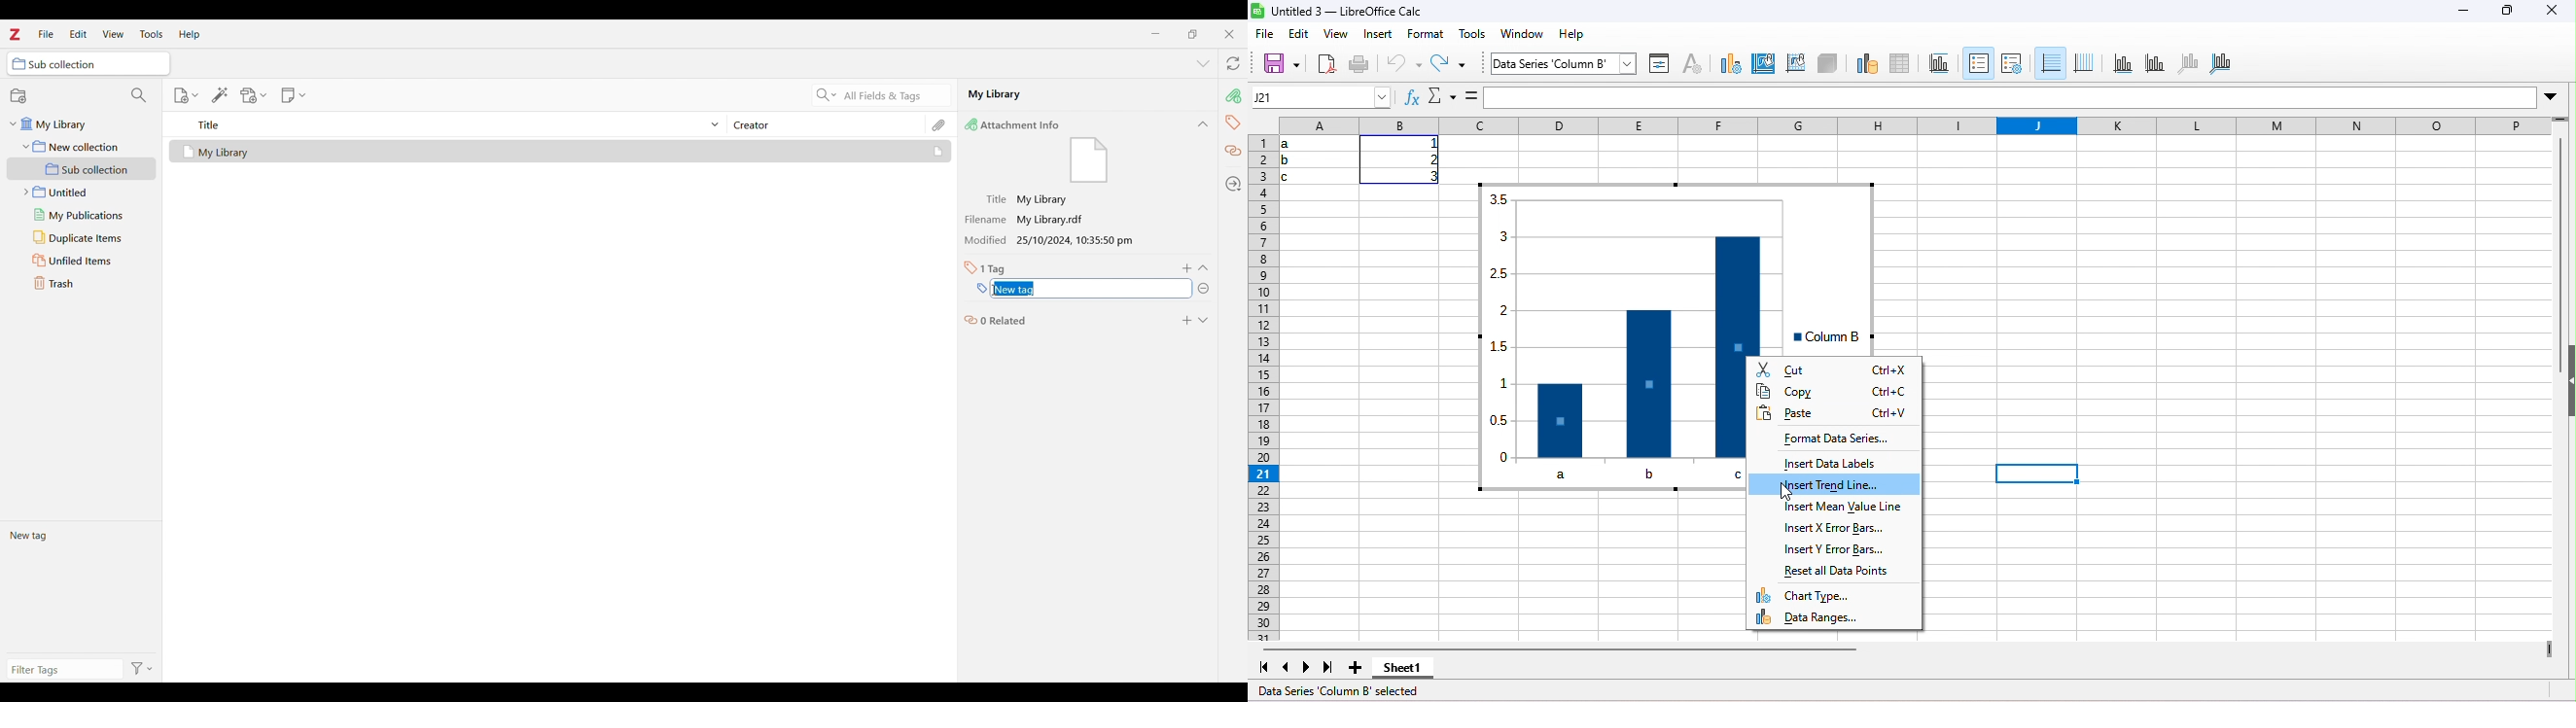 The width and height of the screenshot is (2576, 728). I want to click on file, so click(1265, 36).